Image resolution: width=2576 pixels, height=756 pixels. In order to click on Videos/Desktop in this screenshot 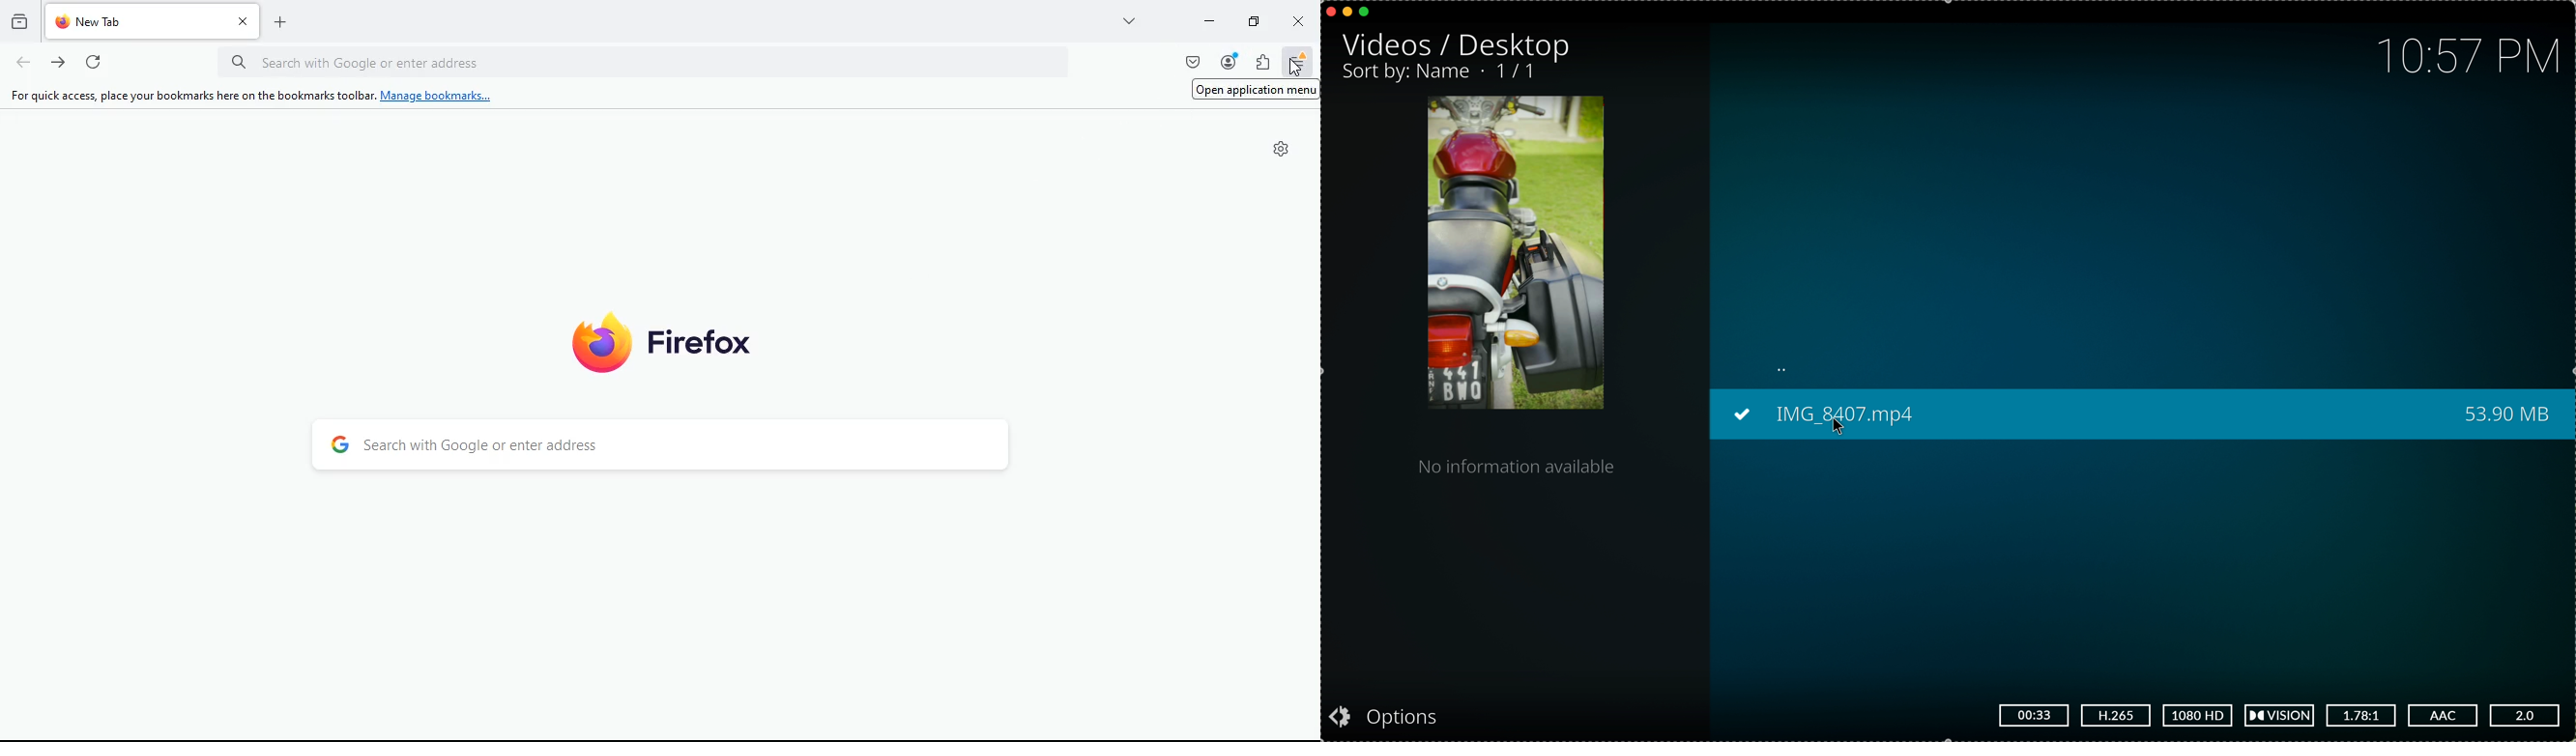, I will do `click(1455, 45)`.